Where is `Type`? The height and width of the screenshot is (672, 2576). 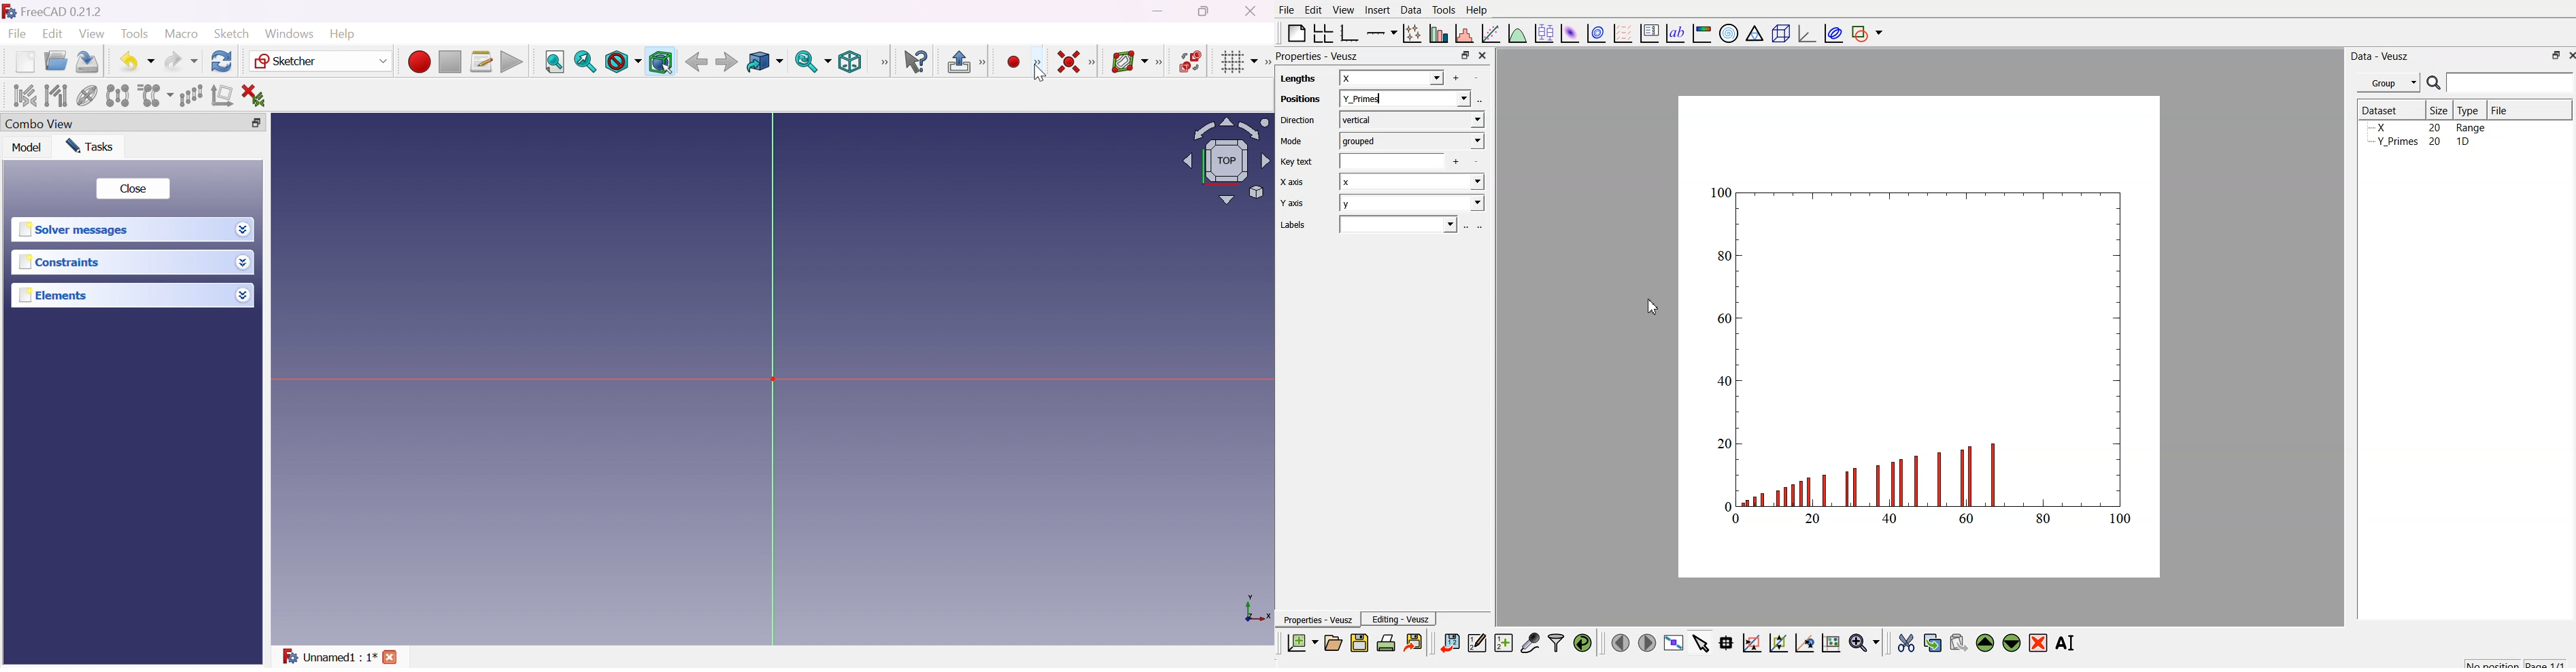
Type is located at coordinates (2471, 110).